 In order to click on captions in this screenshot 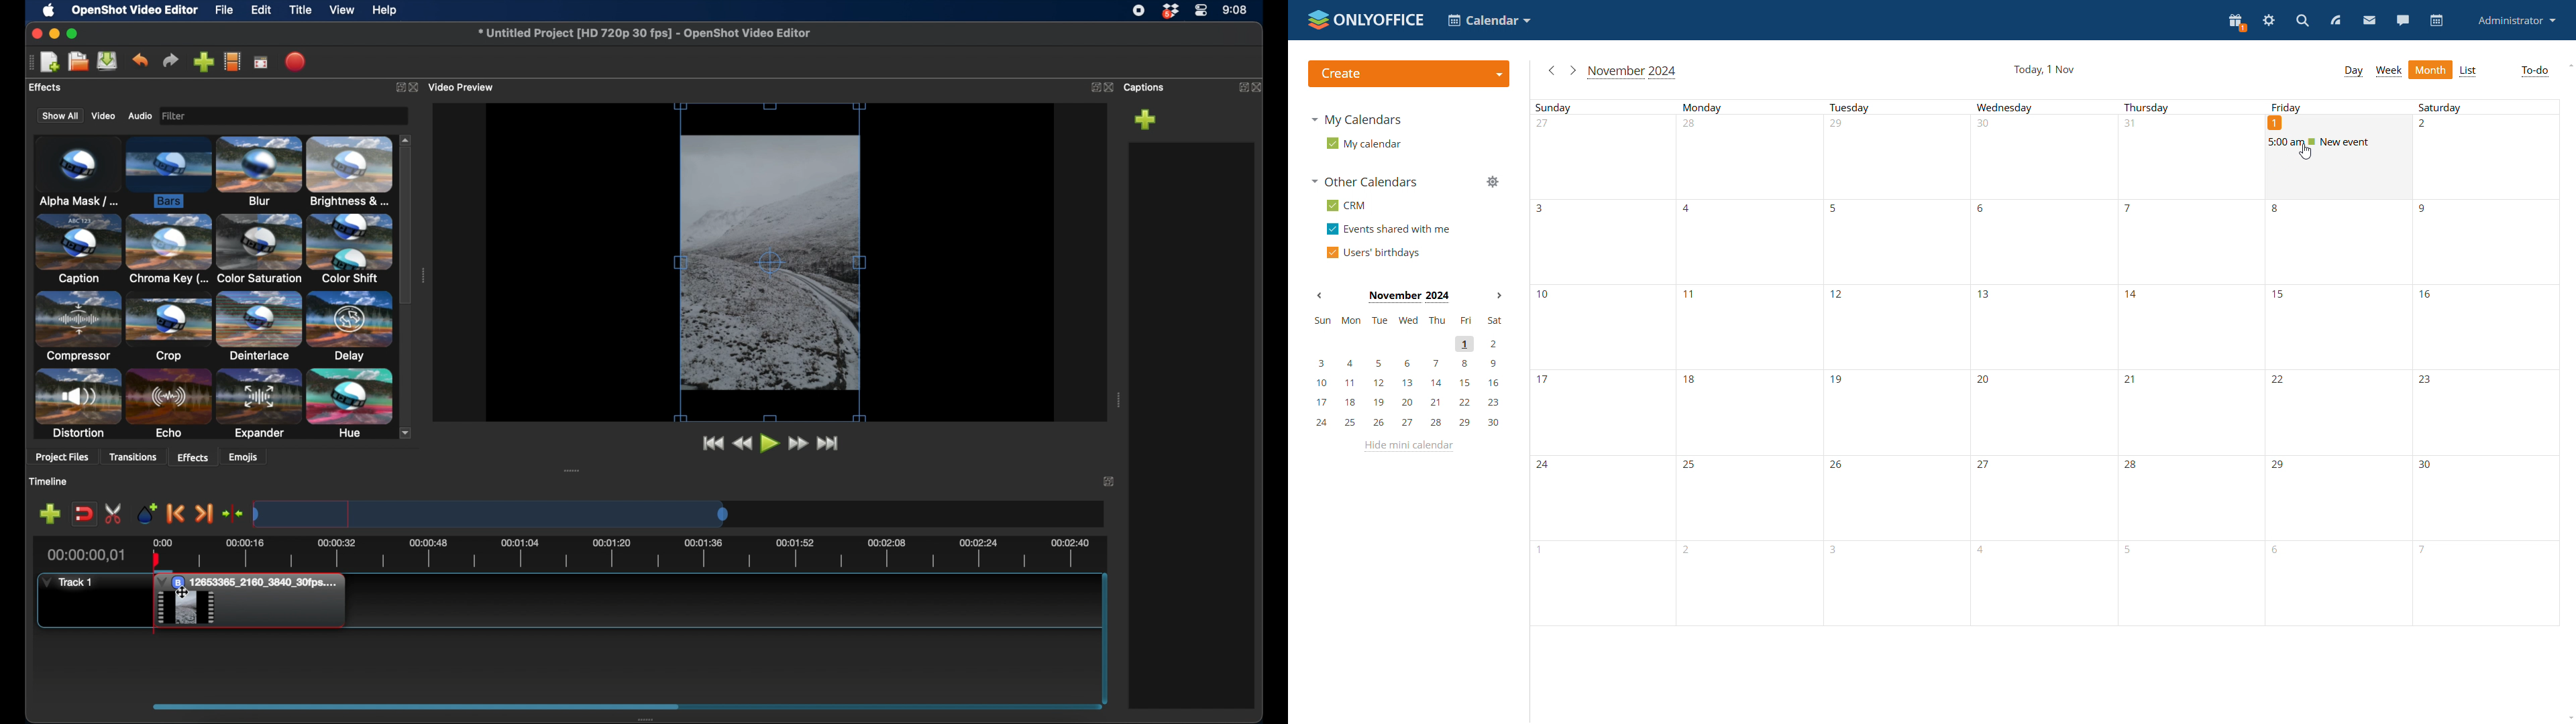, I will do `click(1146, 88)`.